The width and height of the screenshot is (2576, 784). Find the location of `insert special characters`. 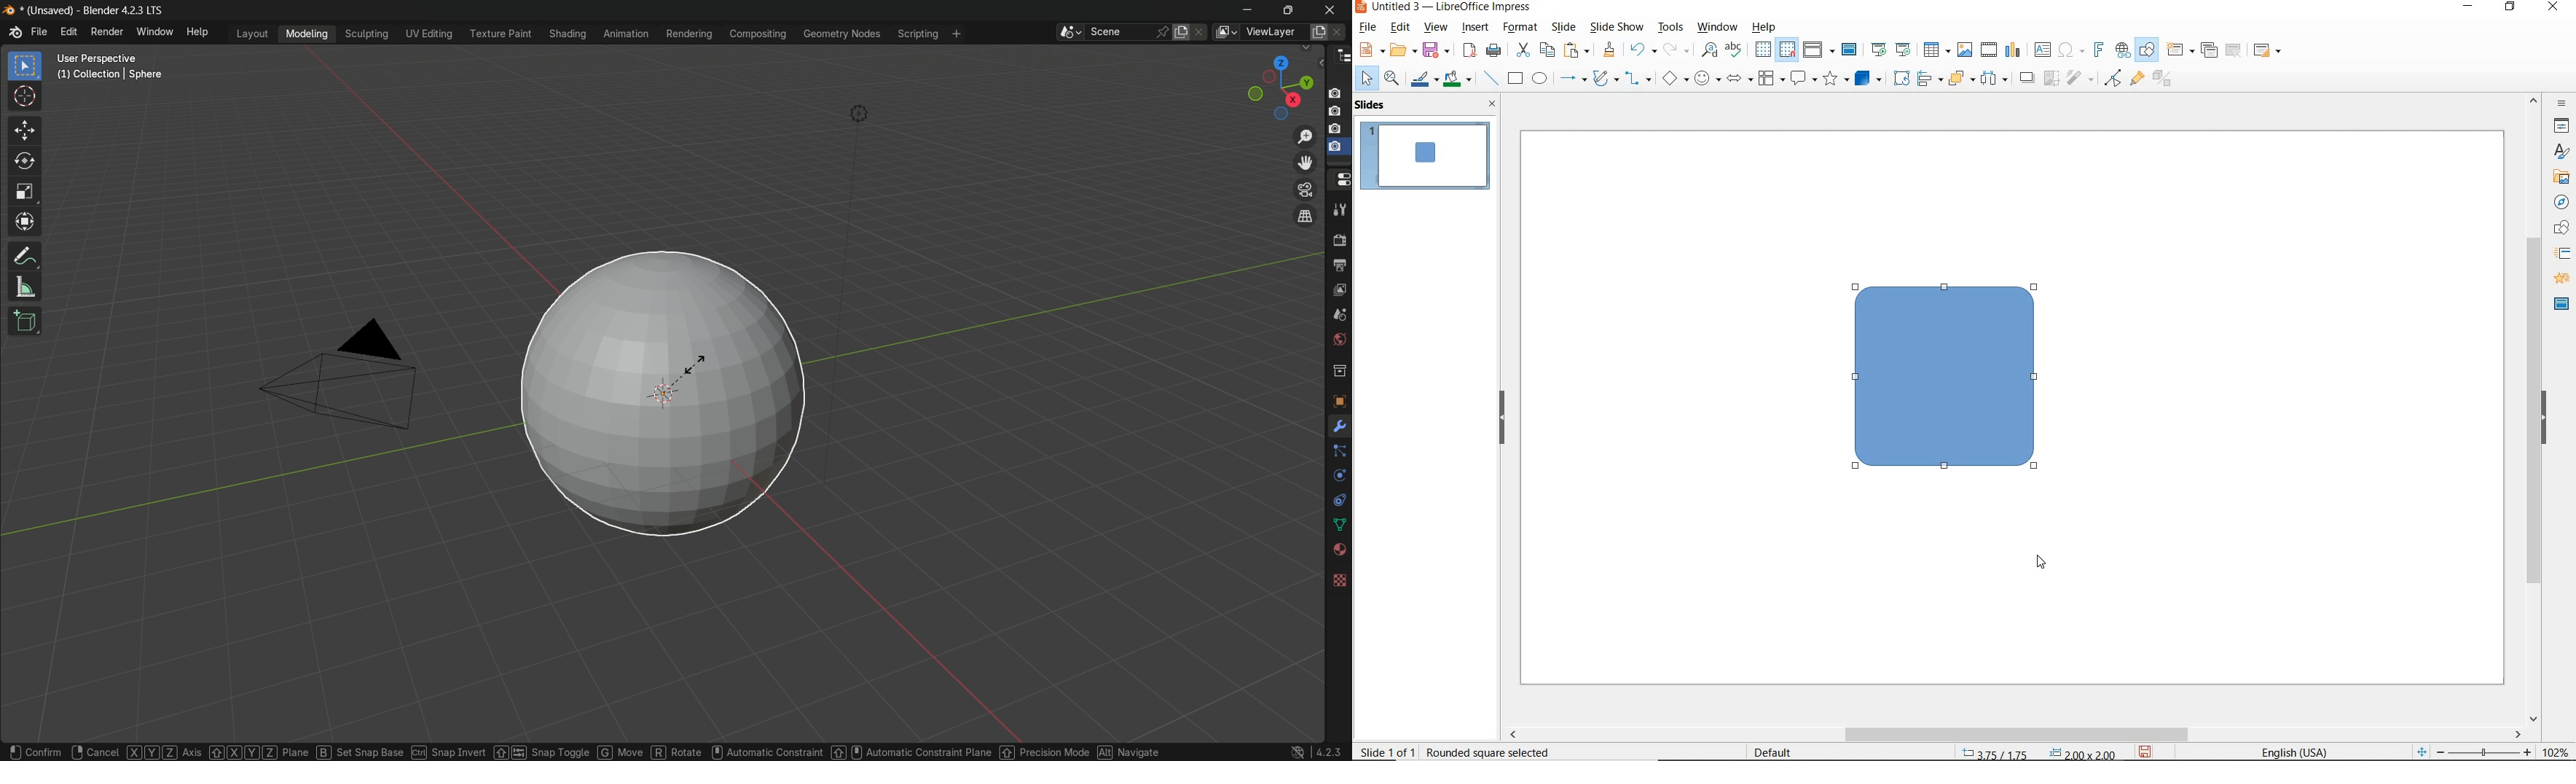

insert special characters is located at coordinates (2071, 49).